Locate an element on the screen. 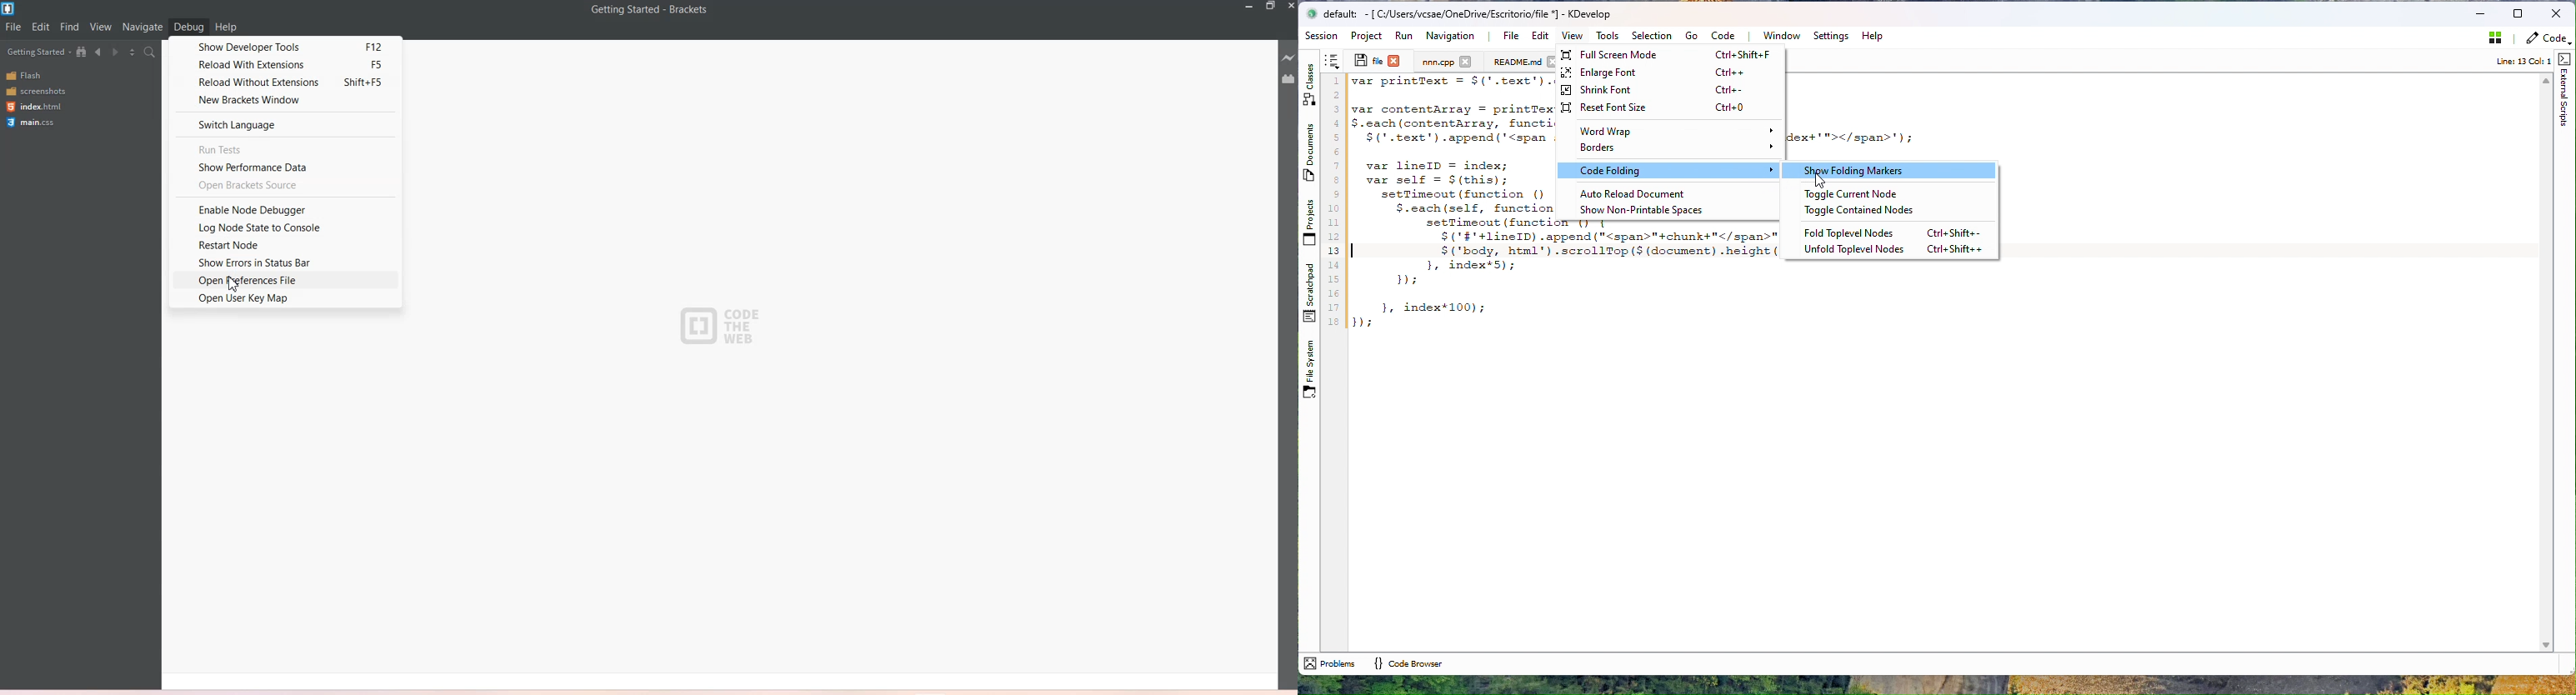  Enlarge Font is located at coordinates (1666, 73).